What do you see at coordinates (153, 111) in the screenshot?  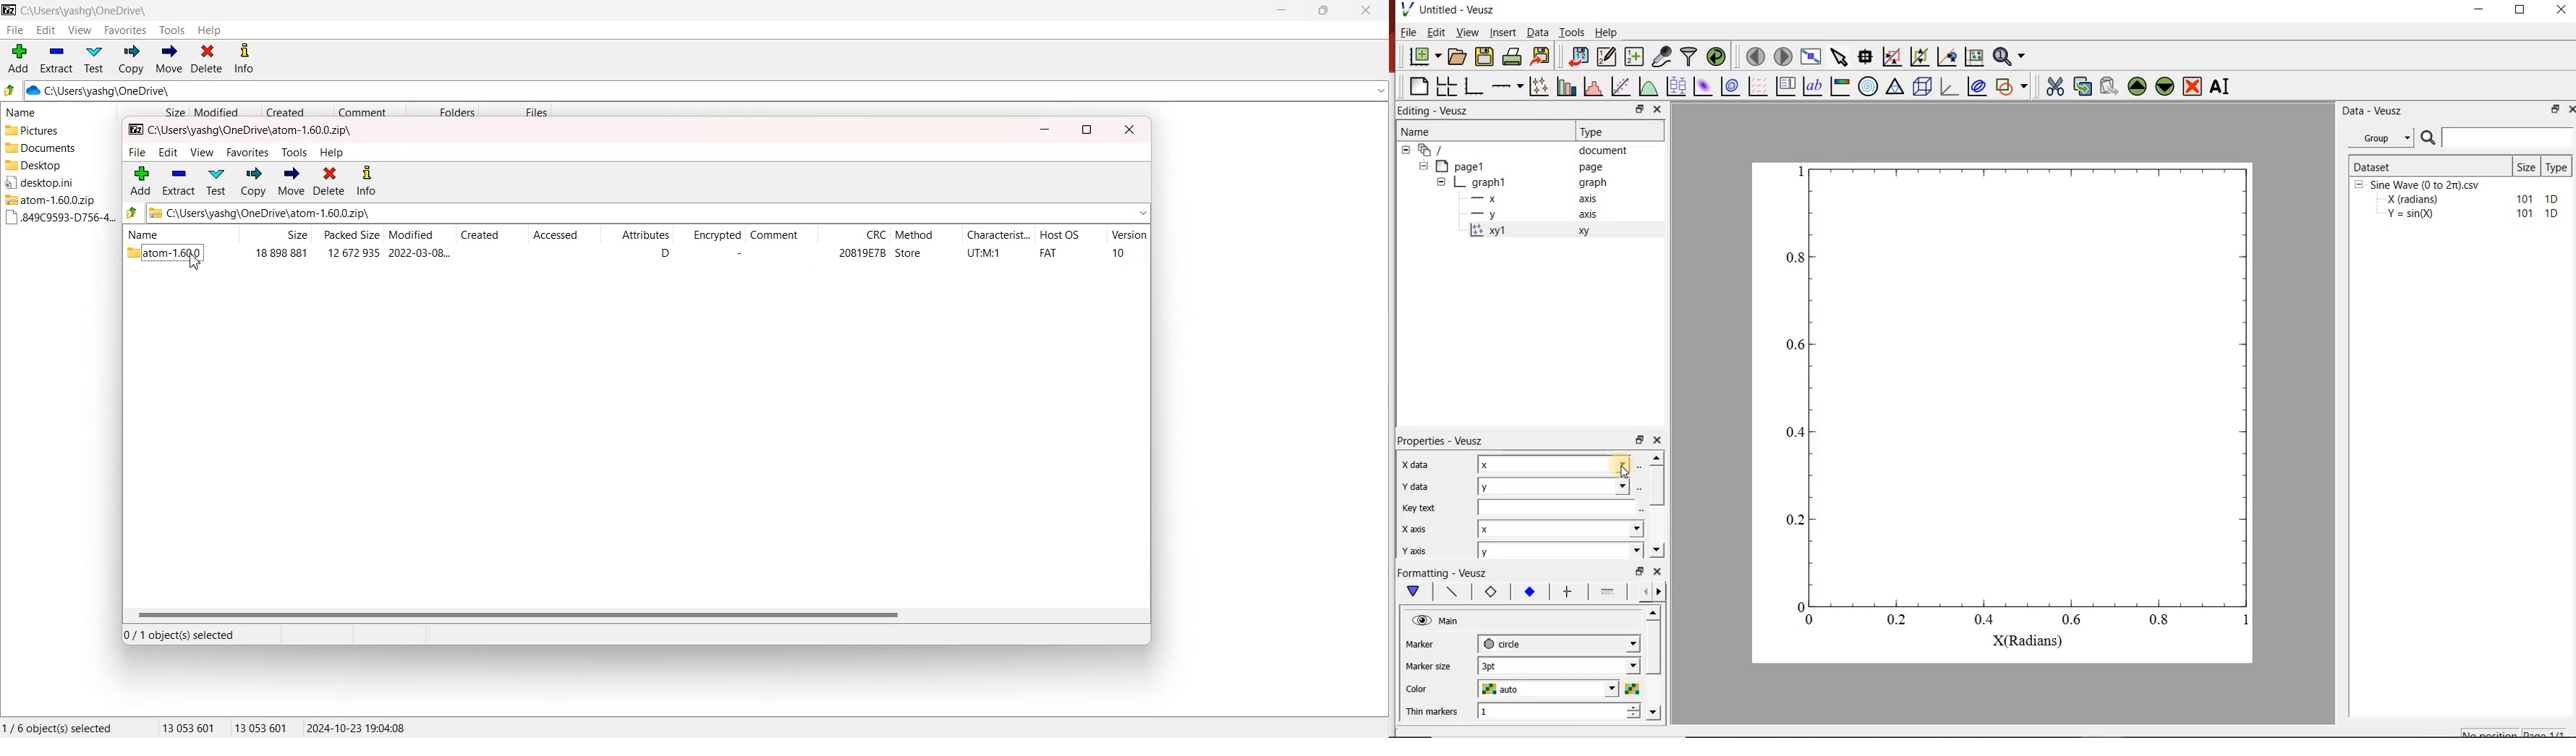 I see `Size` at bounding box center [153, 111].